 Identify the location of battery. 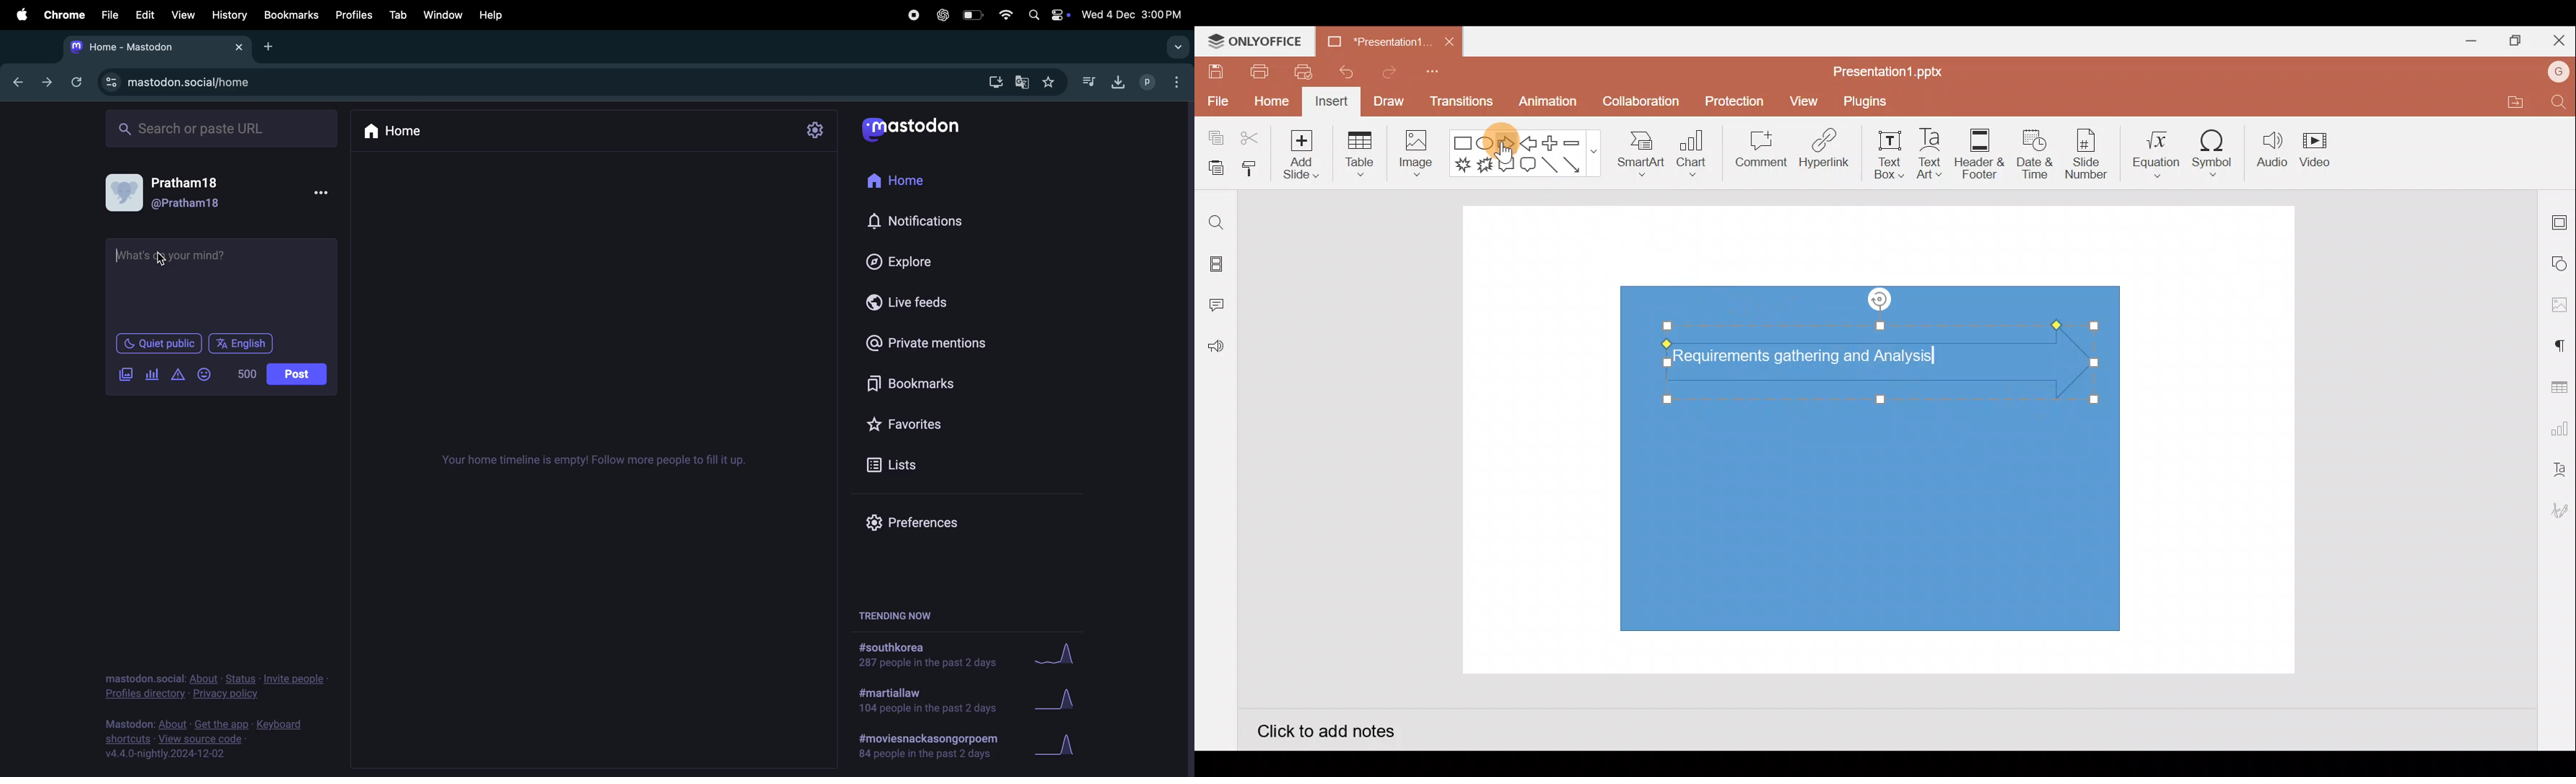
(972, 15).